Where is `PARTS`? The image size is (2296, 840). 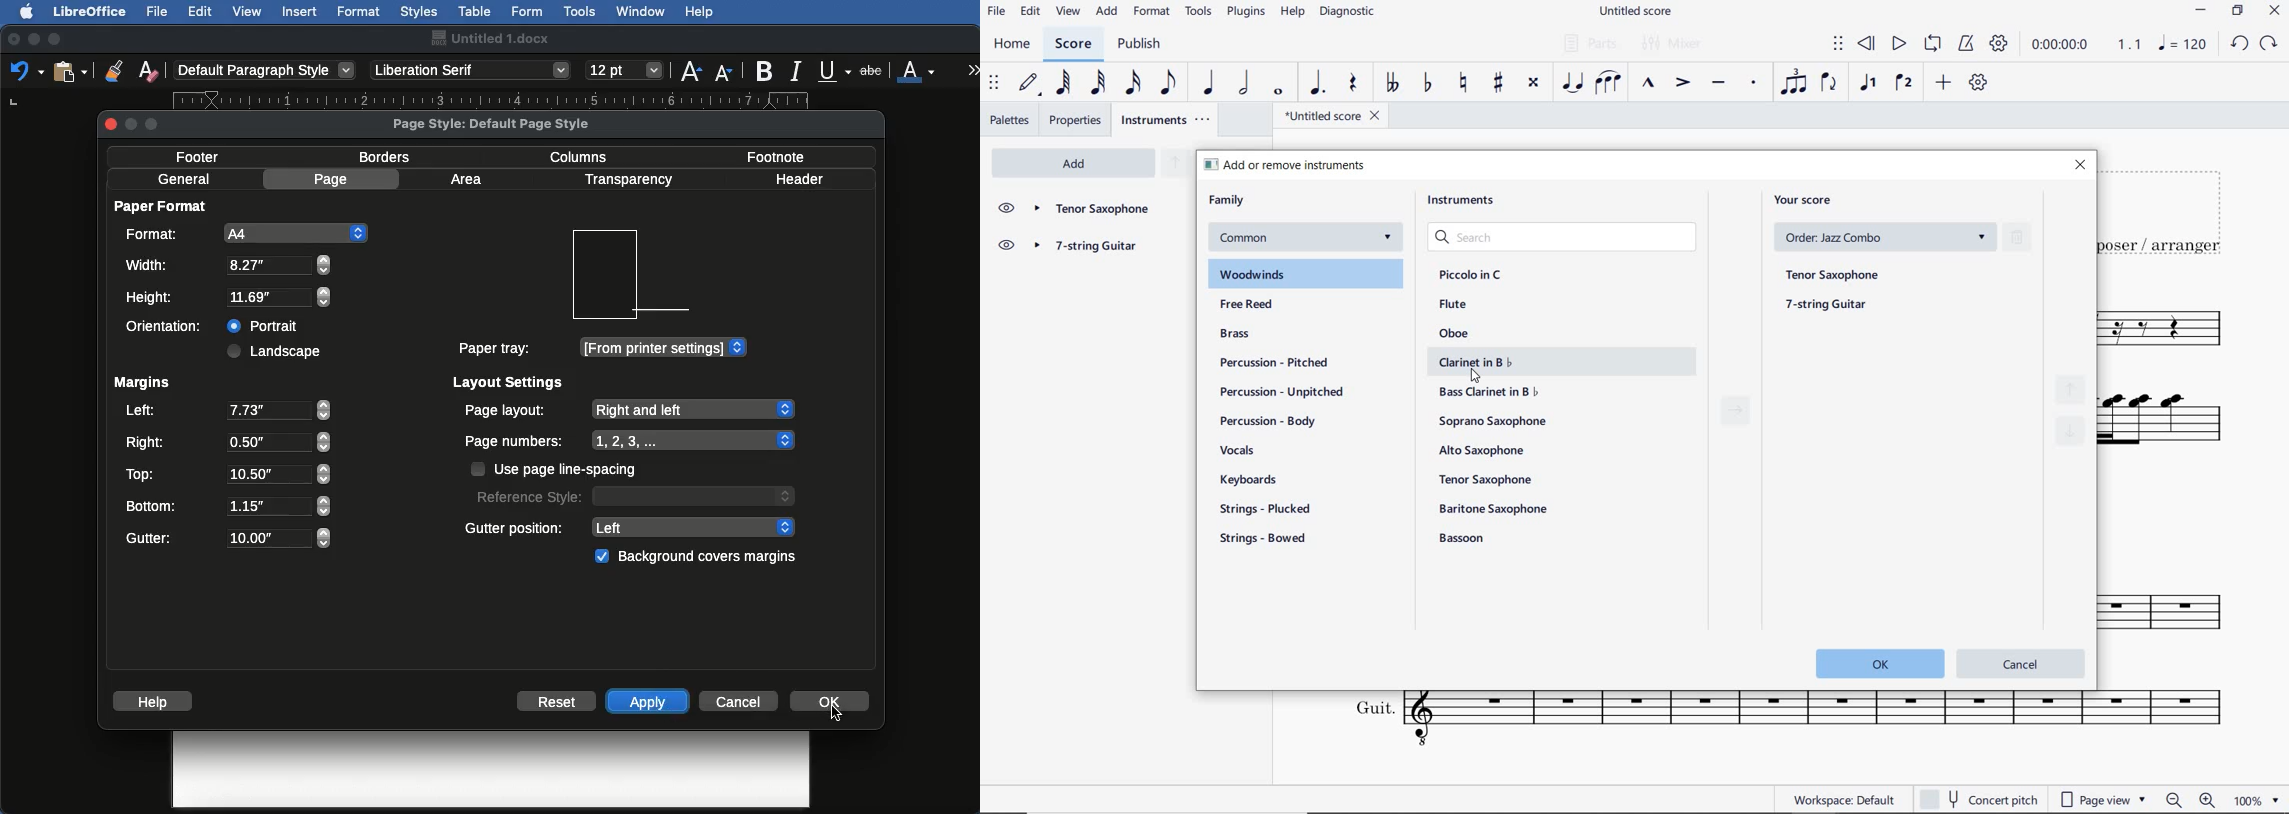 PARTS is located at coordinates (1587, 41).